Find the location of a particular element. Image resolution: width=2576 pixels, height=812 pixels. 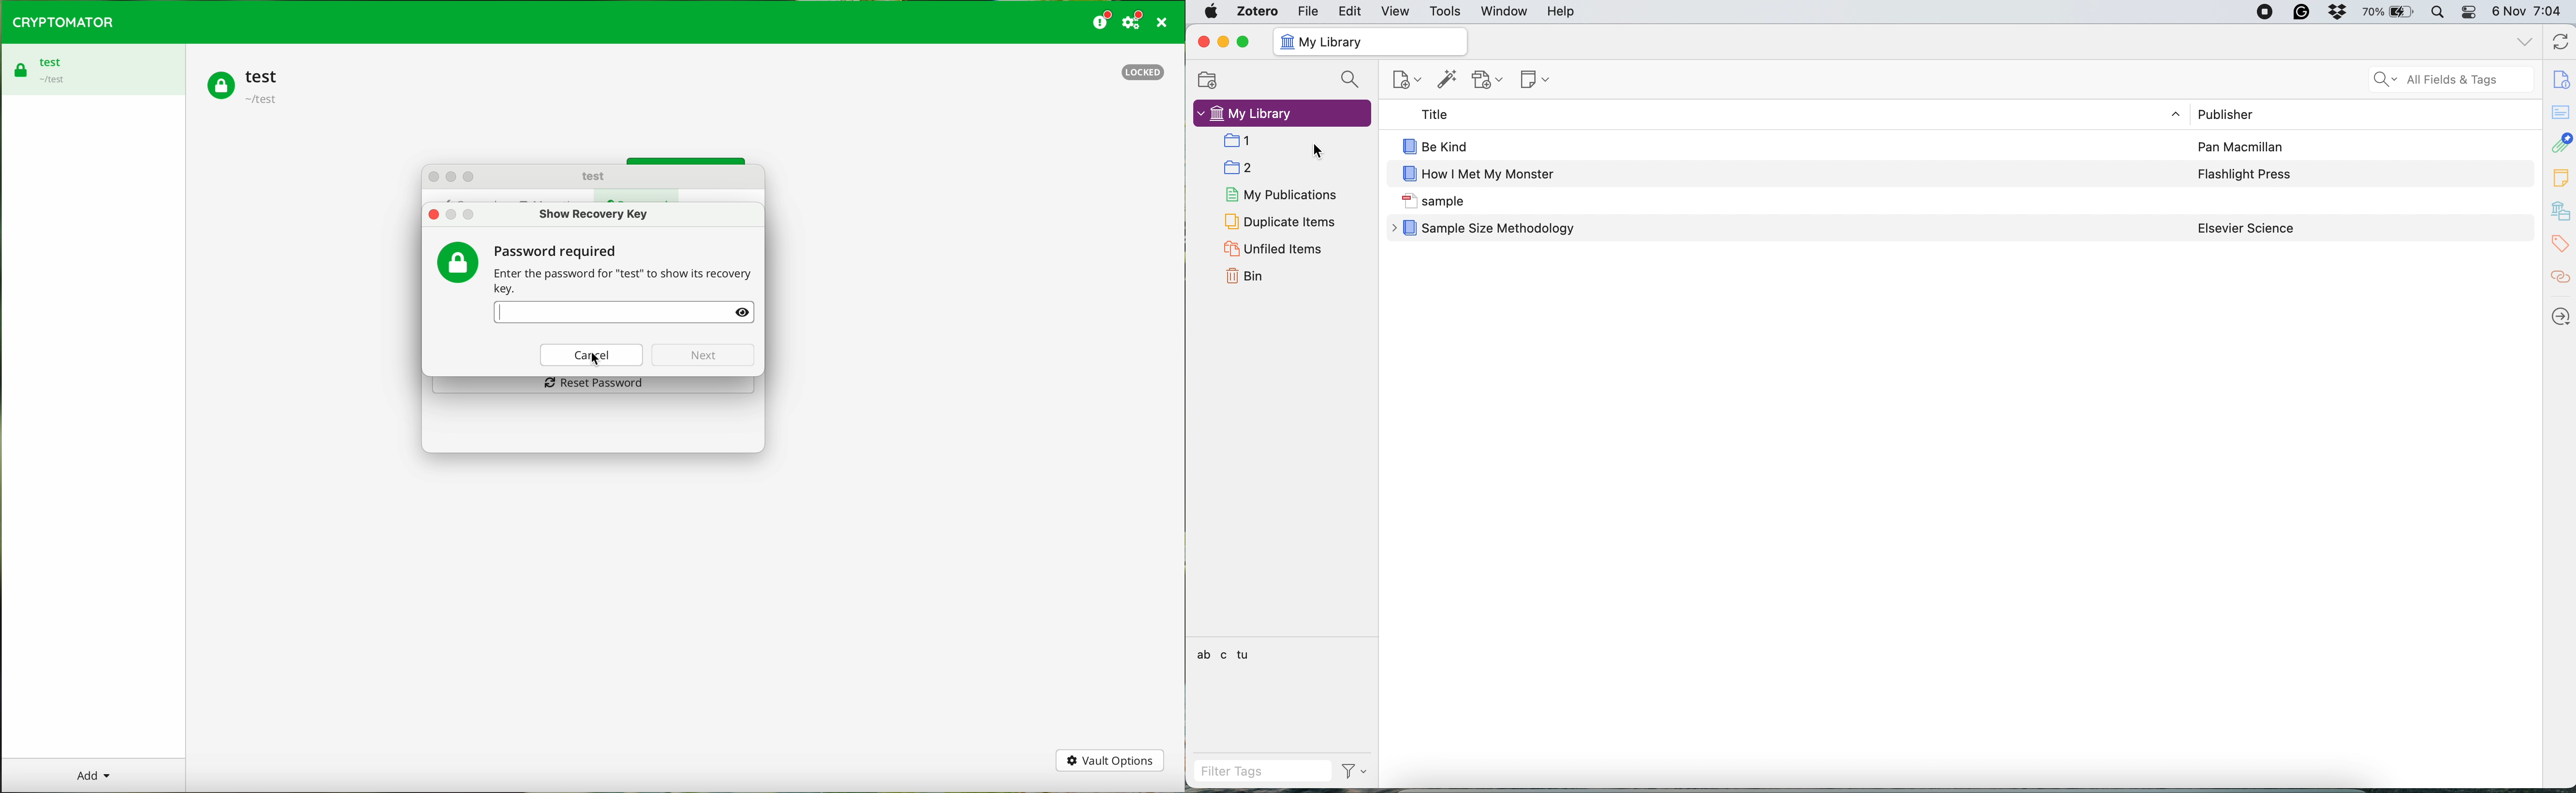

screen recorder is located at coordinates (2264, 13).